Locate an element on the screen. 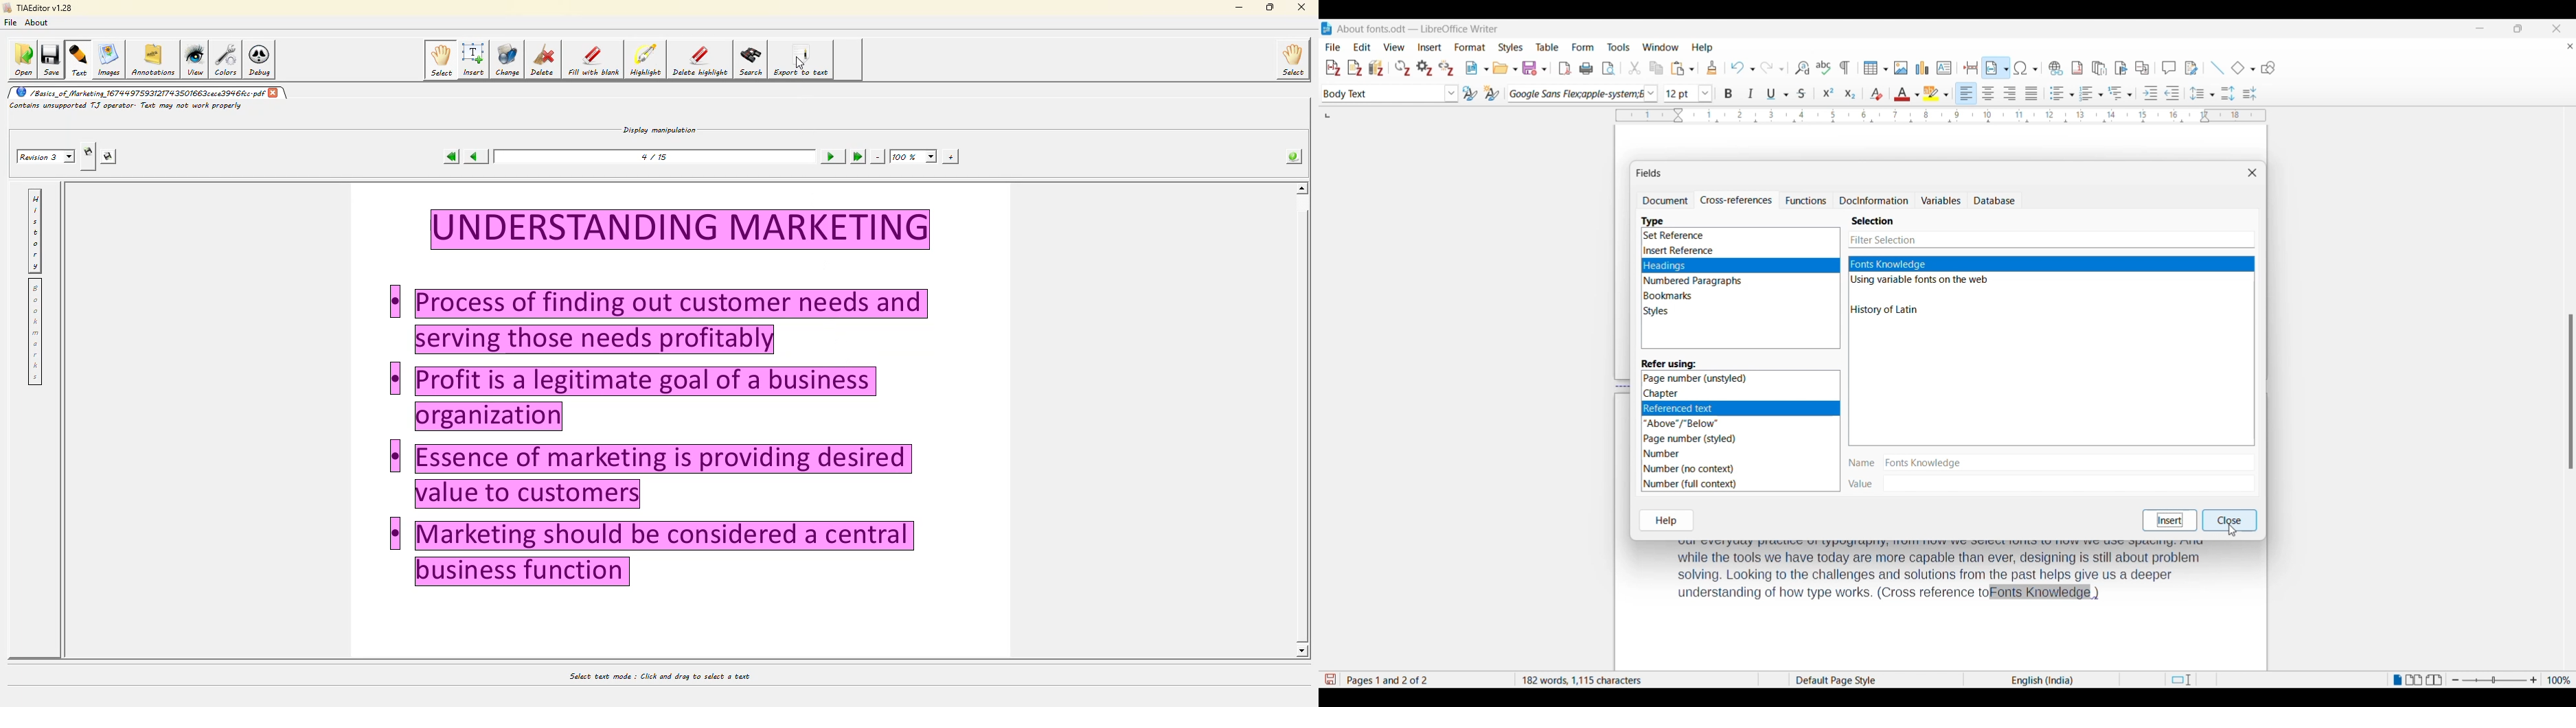 The image size is (2576, 728). Database is located at coordinates (1994, 201).